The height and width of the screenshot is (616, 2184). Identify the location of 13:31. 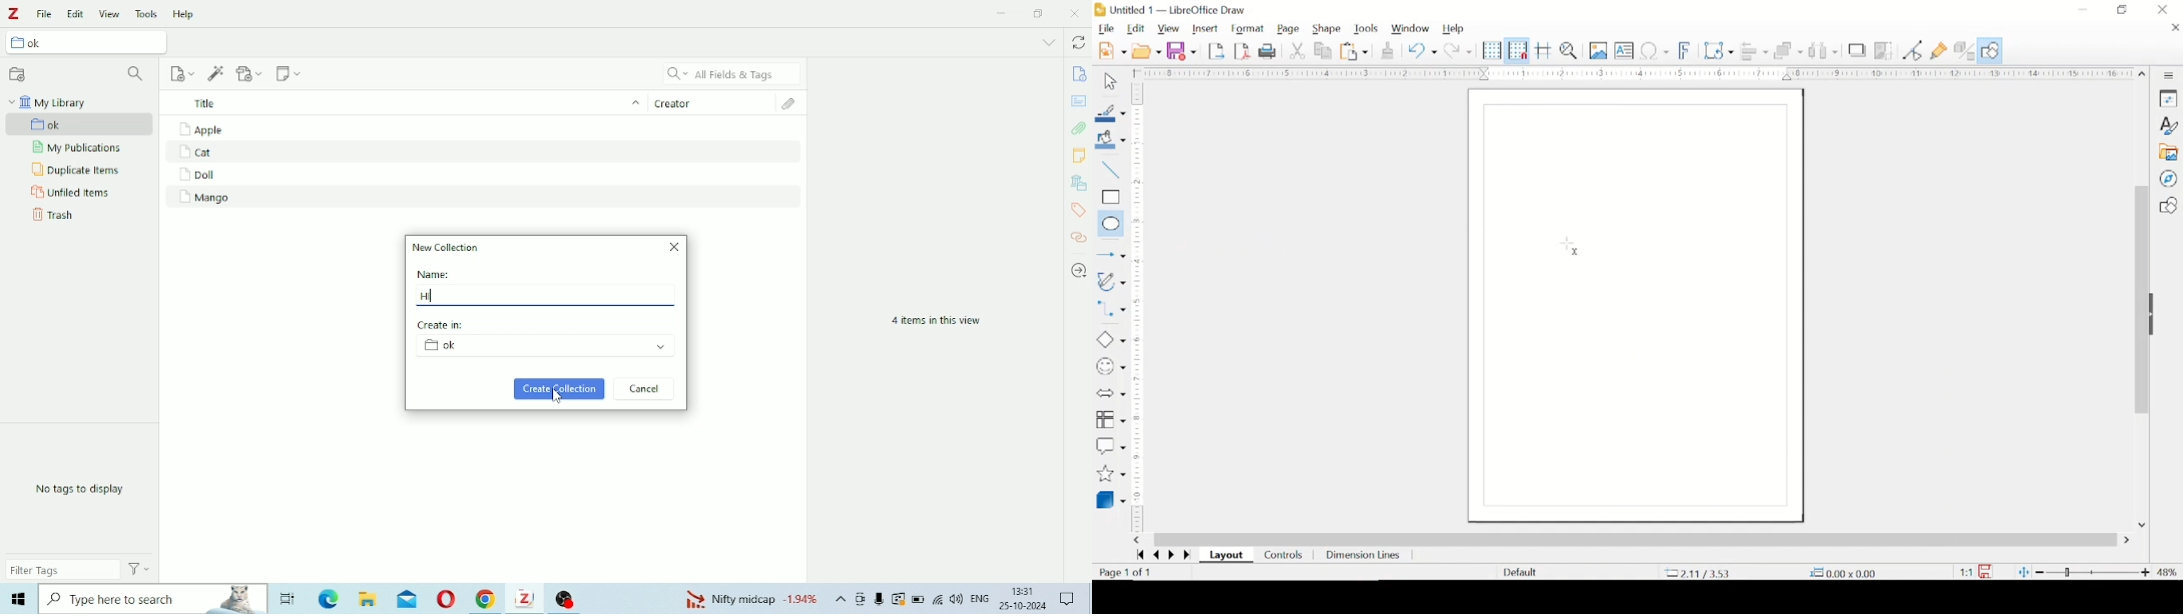
(1025, 591).